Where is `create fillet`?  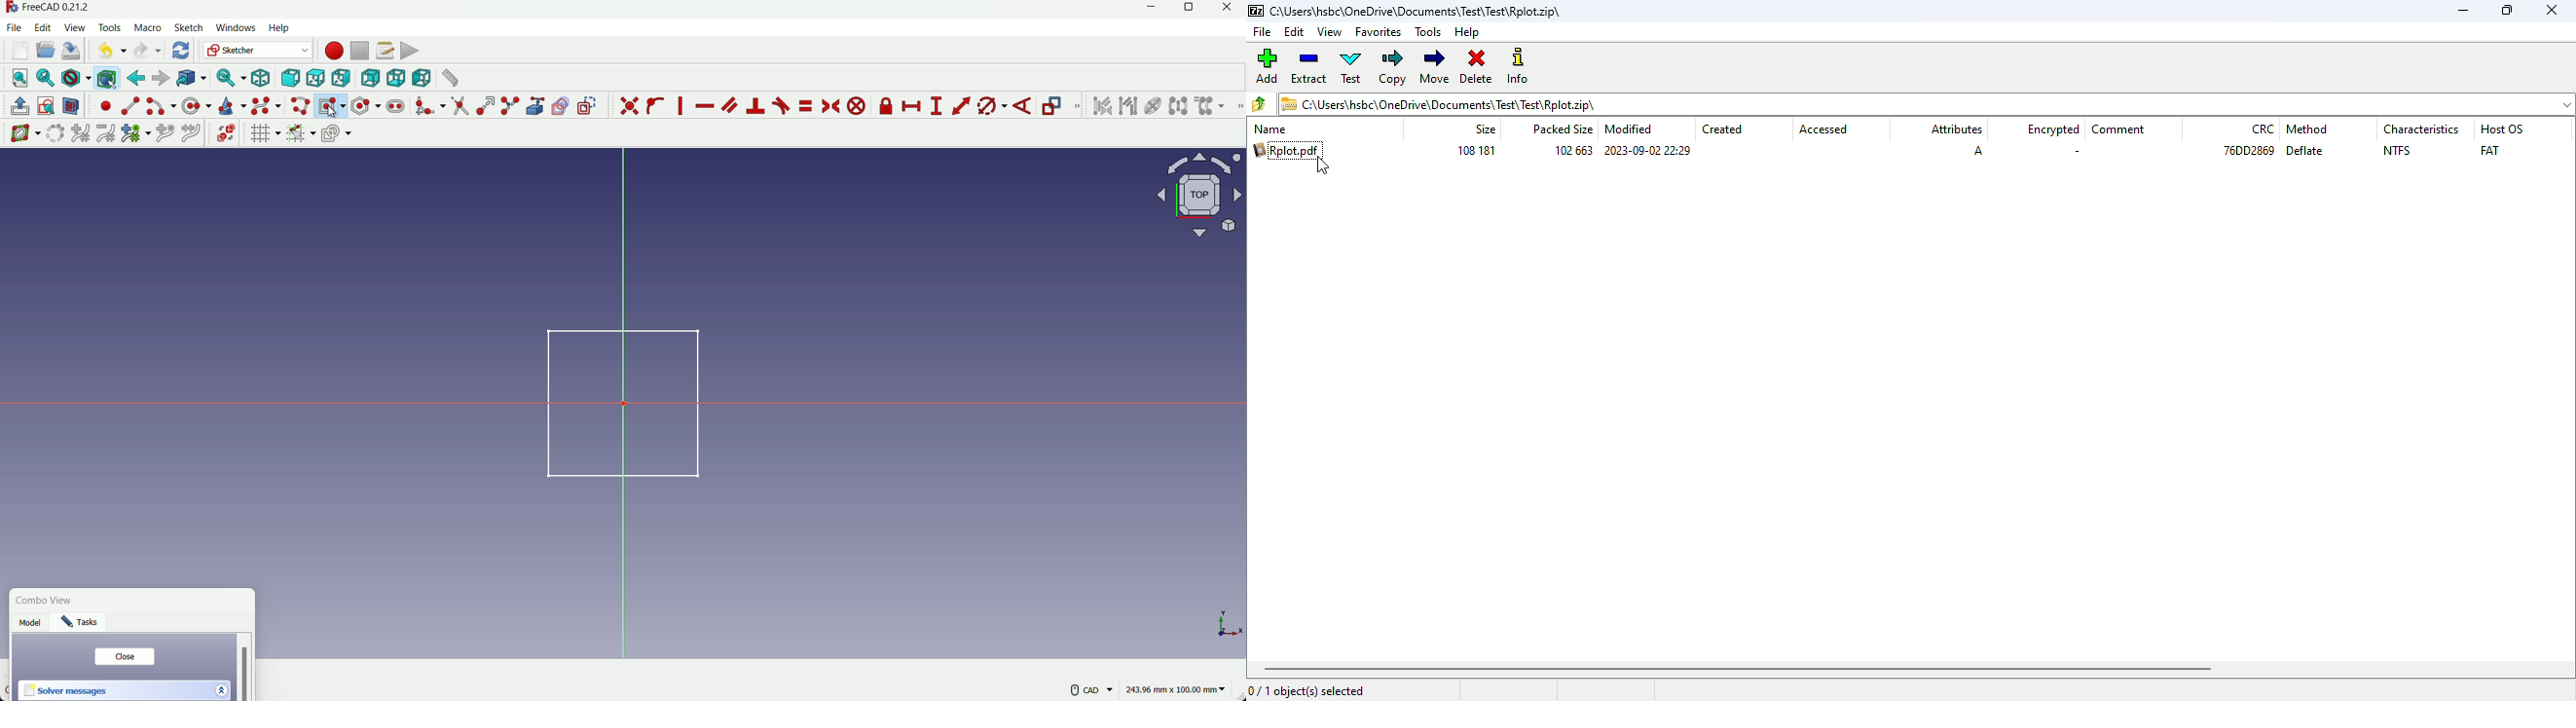 create fillet is located at coordinates (429, 106).